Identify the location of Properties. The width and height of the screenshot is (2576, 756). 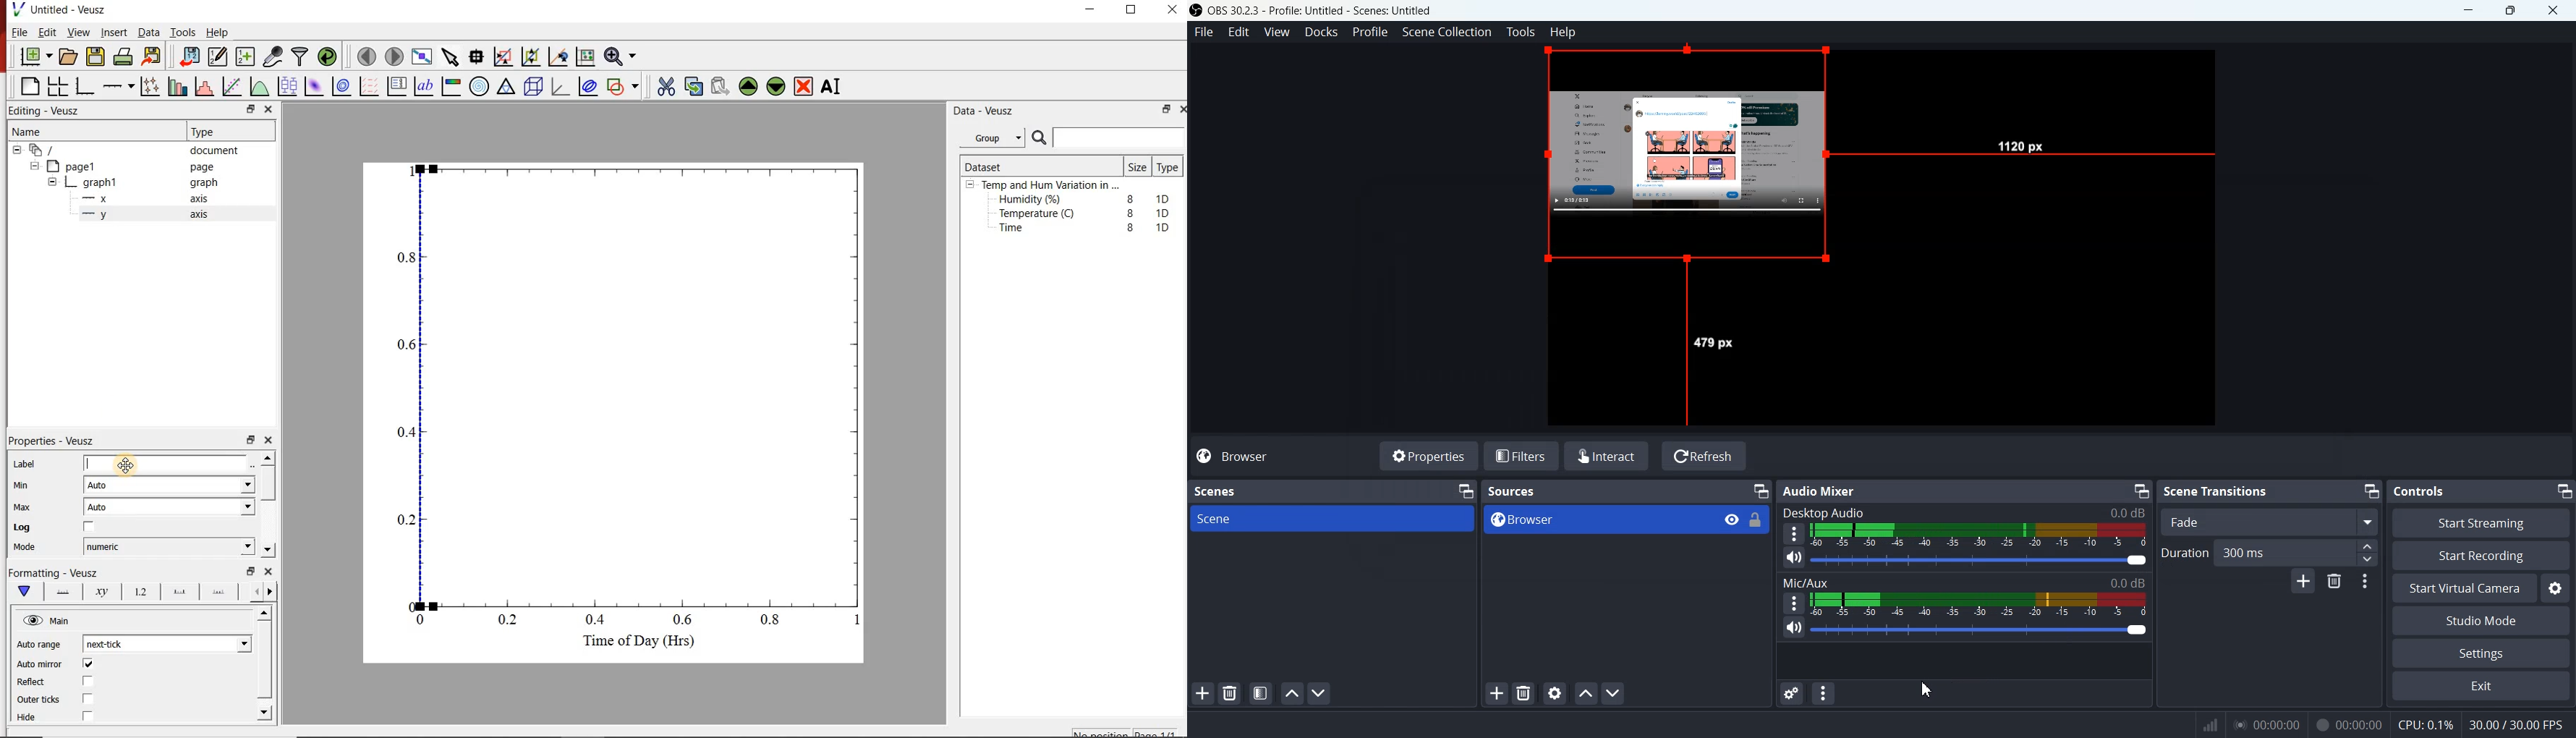
(1429, 455).